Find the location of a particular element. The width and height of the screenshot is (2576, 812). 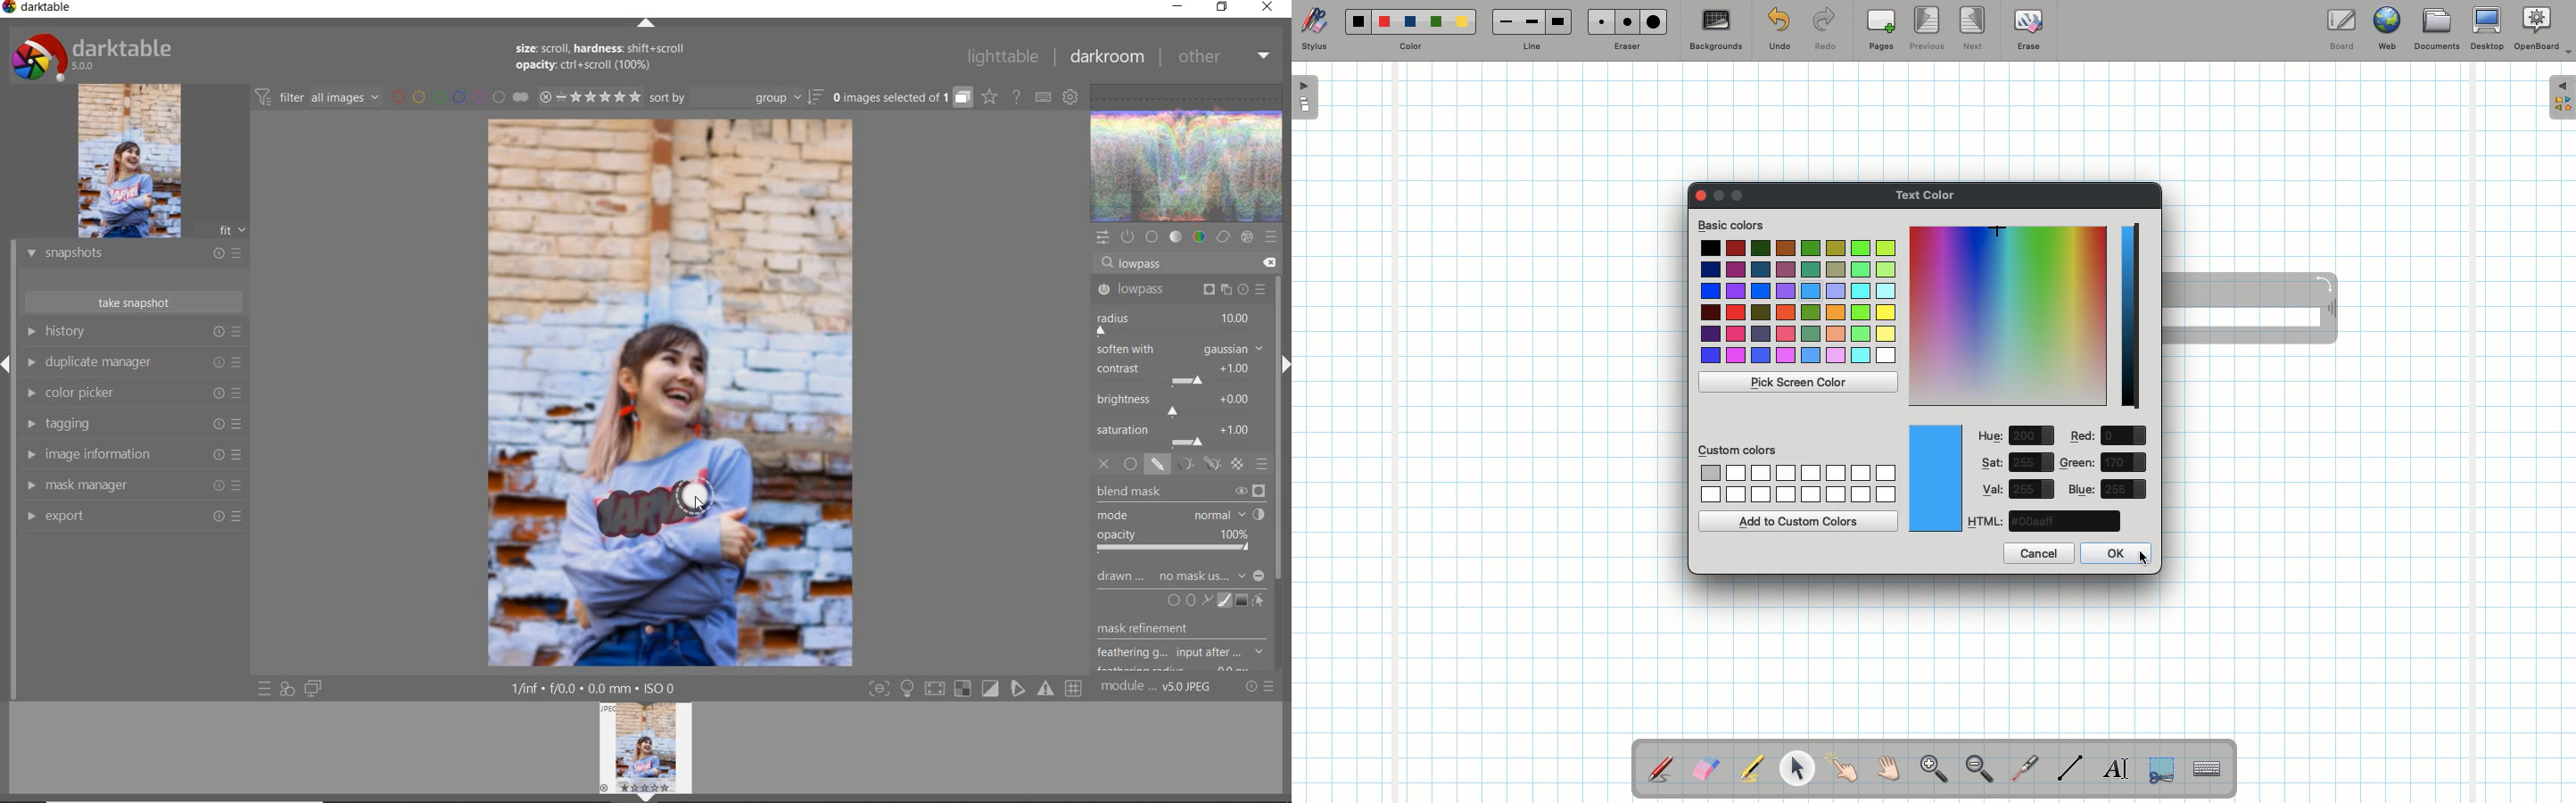

cursor is located at coordinates (697, 506).